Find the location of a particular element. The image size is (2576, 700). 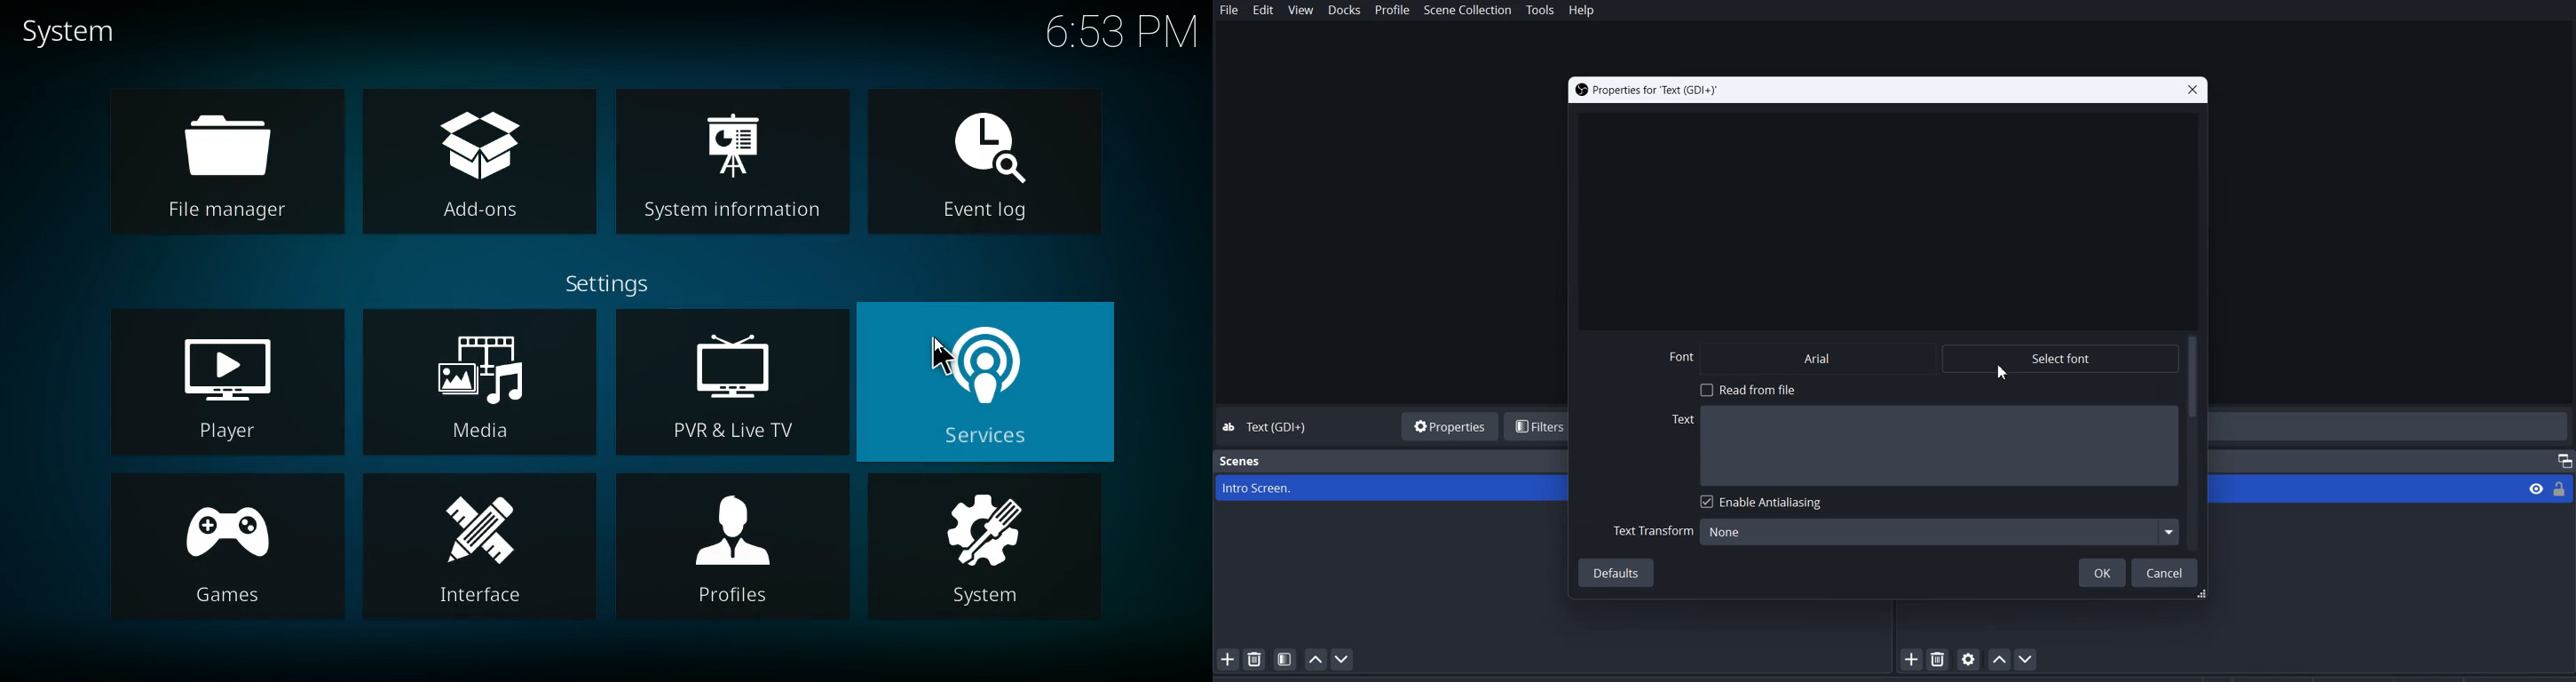

Edit is located at coordinates (1264, 11).